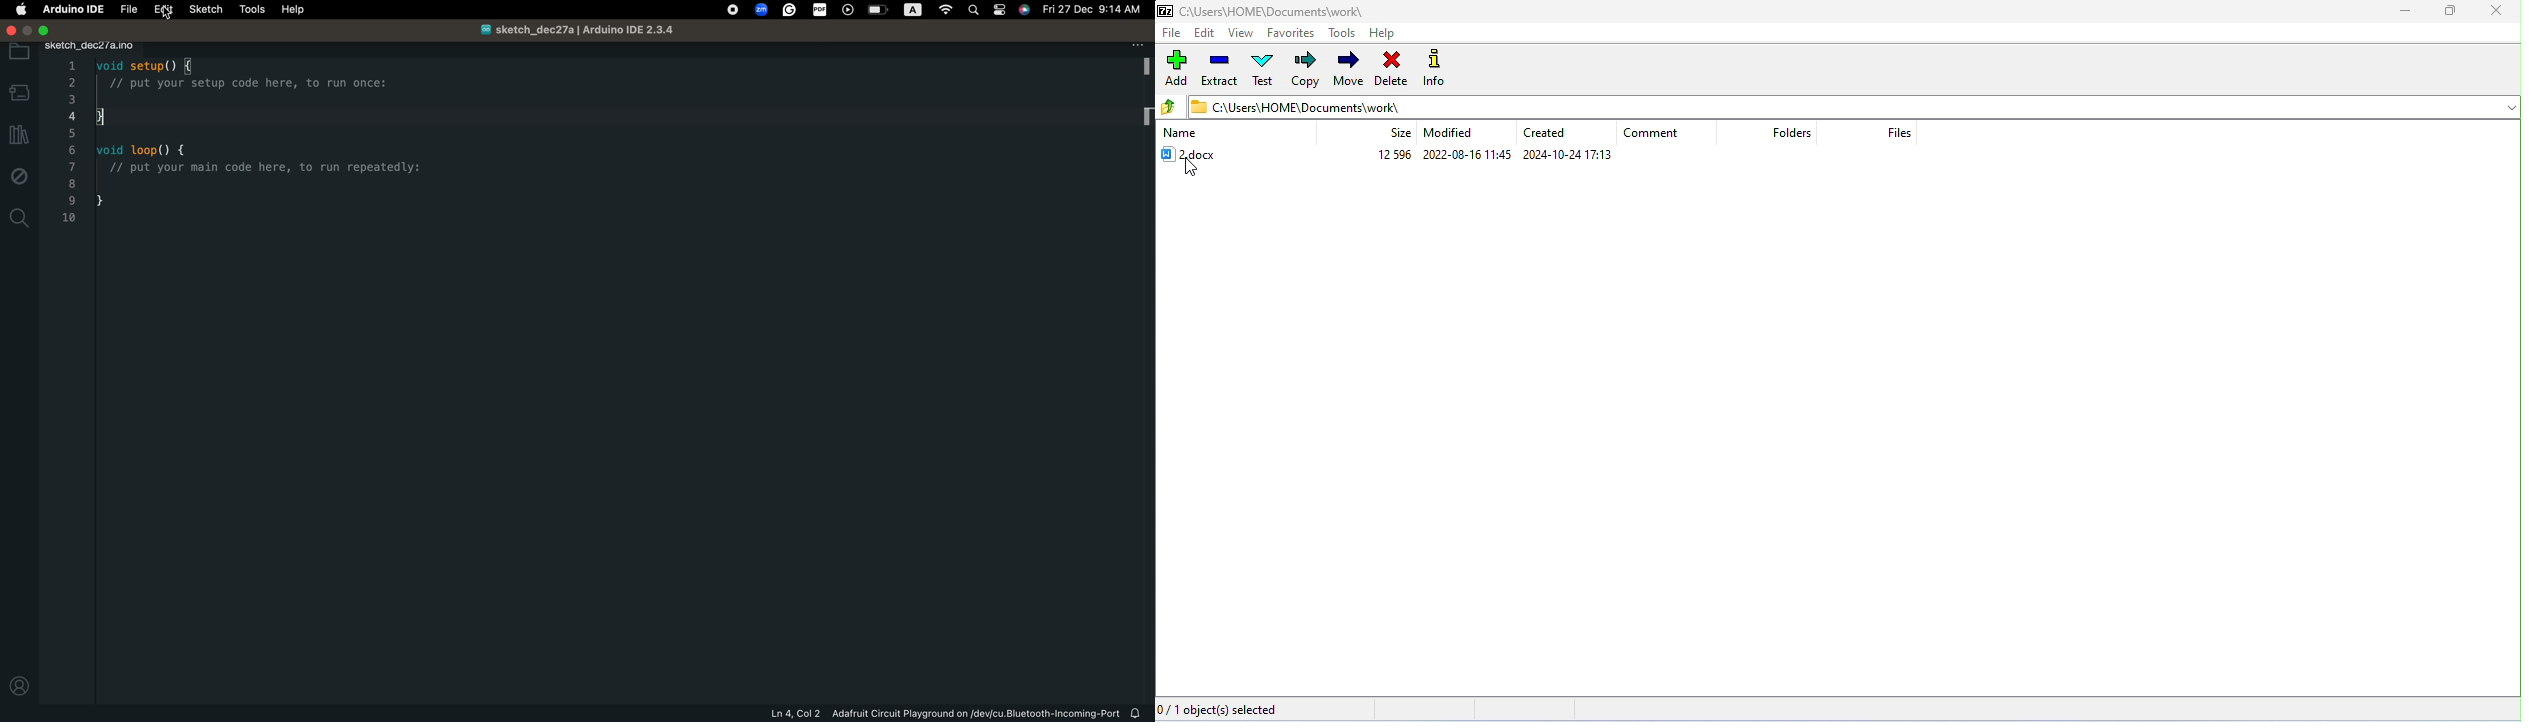 Image resolution: width=2548 pixels, height=728 pixels. I want to click on help, so click(293, 11).